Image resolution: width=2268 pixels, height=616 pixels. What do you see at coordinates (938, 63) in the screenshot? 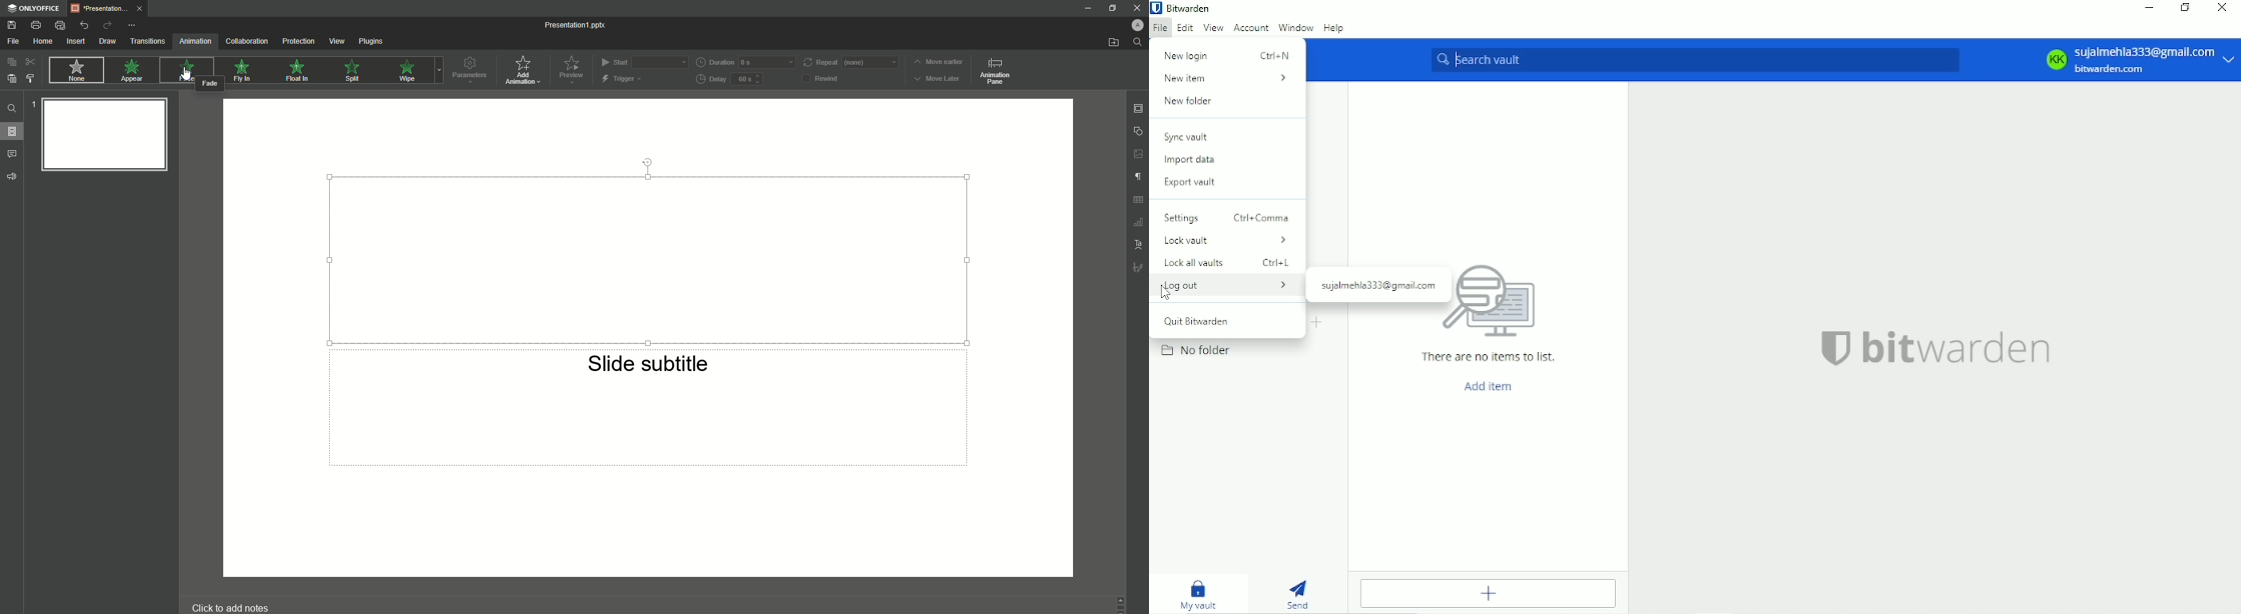
I see `Move Earlier` at bounding box center [938, 63].